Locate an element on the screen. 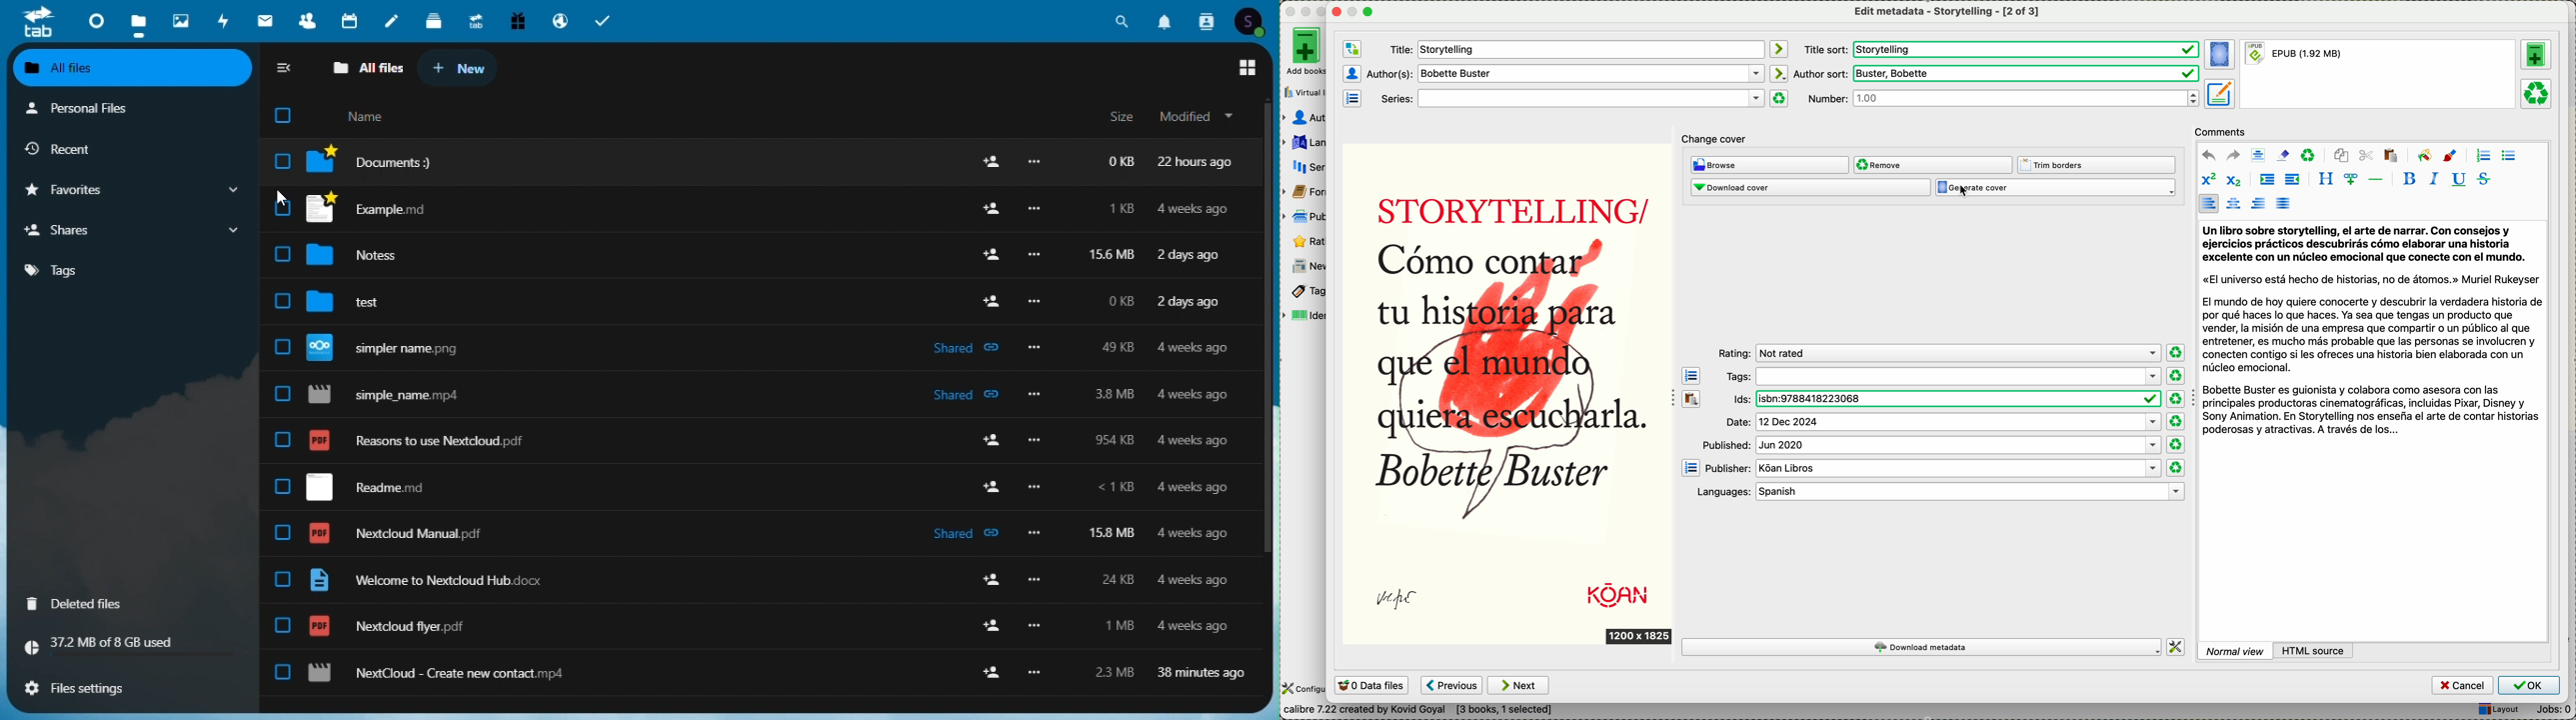  tab is located at coordinates (36, 22).